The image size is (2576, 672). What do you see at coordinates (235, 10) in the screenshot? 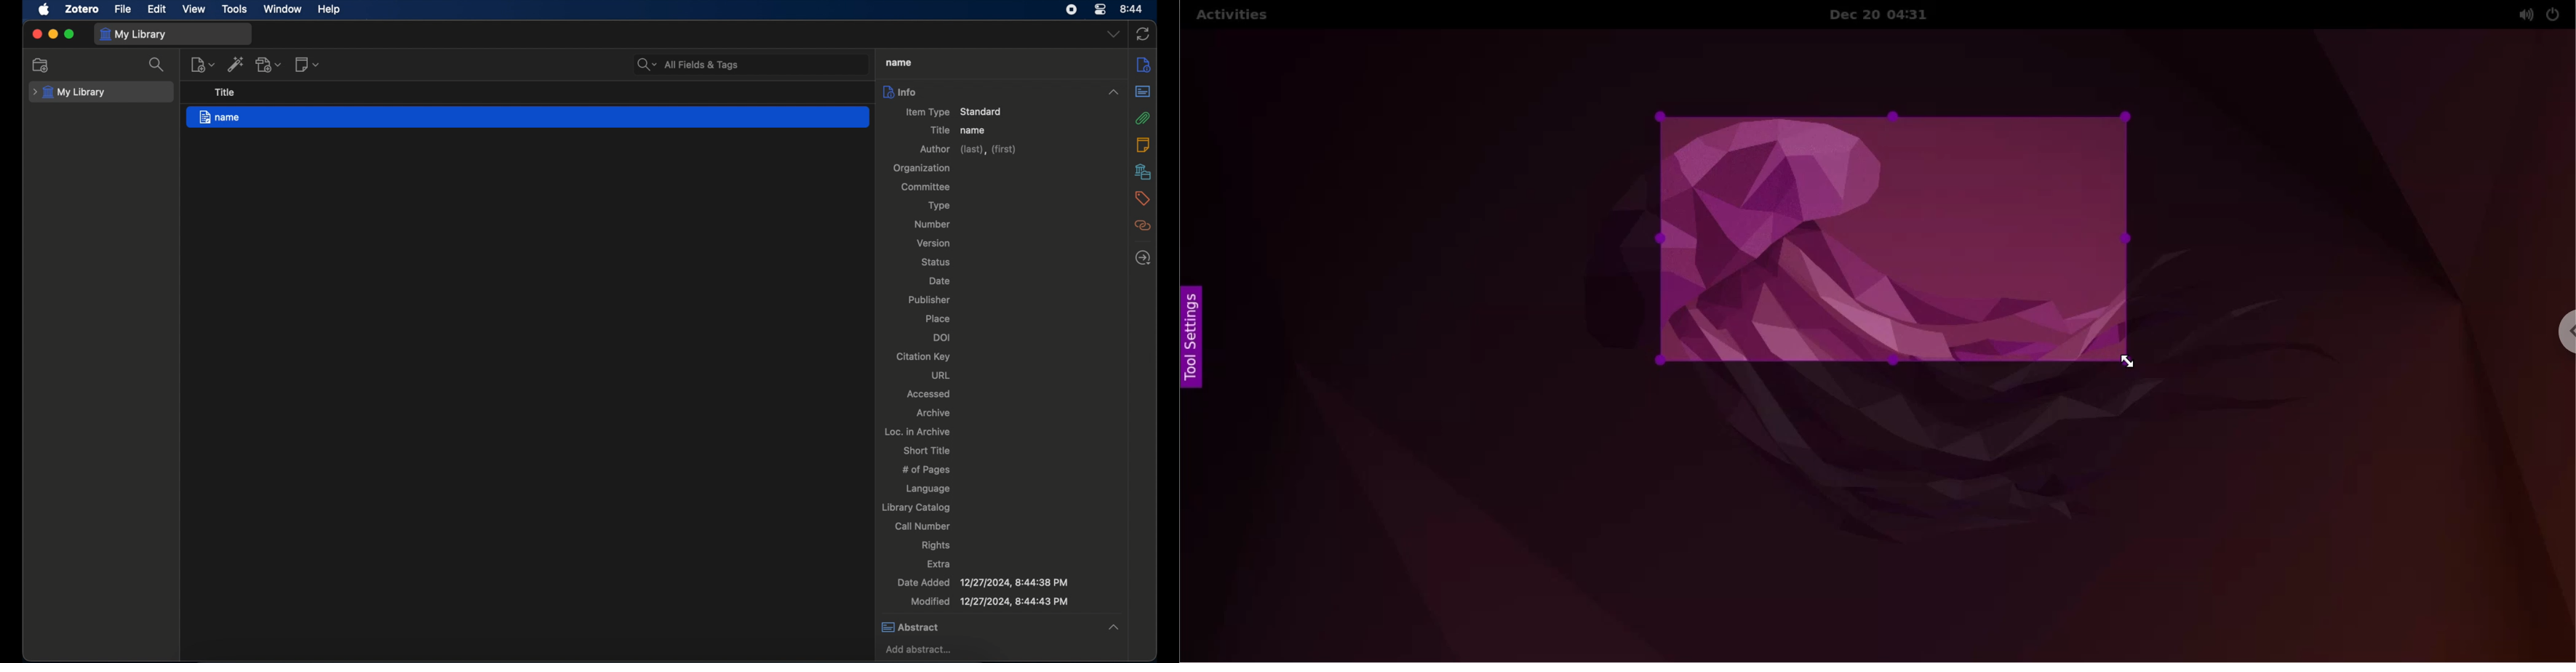
I see `tools` at bounding box center [235, 10].